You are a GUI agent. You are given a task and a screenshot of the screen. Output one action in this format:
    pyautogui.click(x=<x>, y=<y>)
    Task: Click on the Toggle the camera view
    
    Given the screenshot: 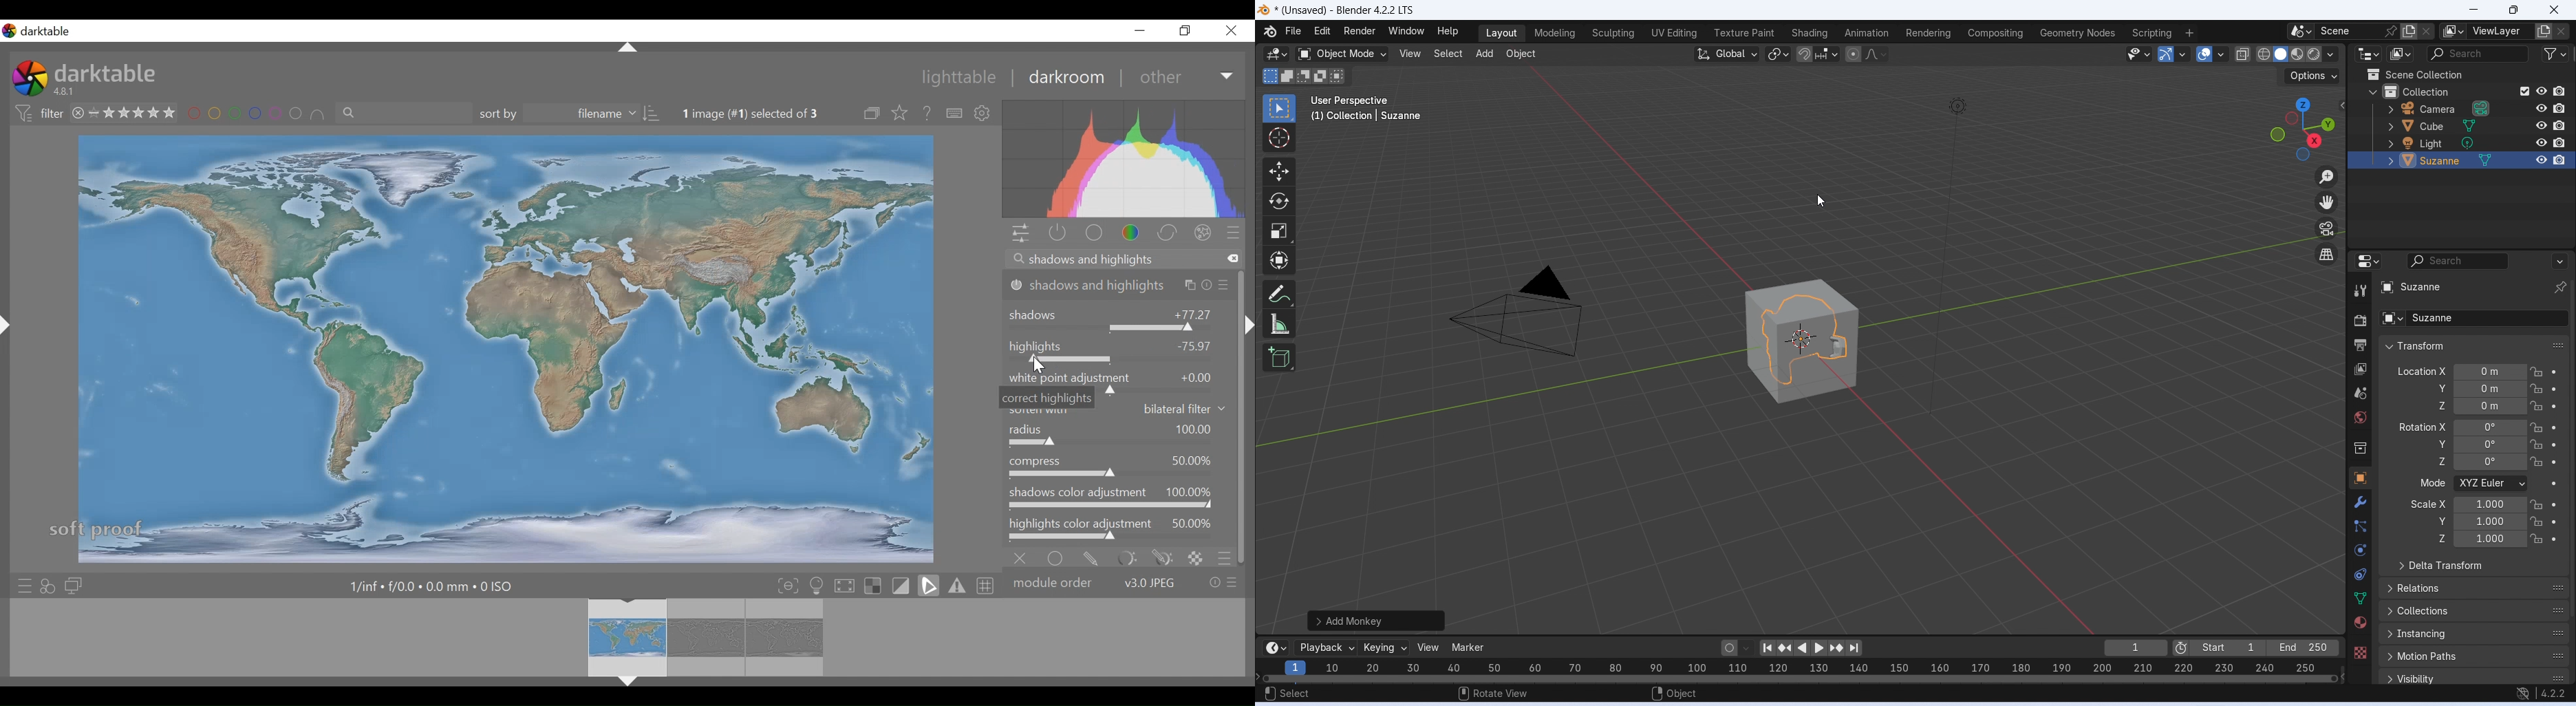 What is the action you would take?
    pyautogui.click(x=2326, y=228)
    